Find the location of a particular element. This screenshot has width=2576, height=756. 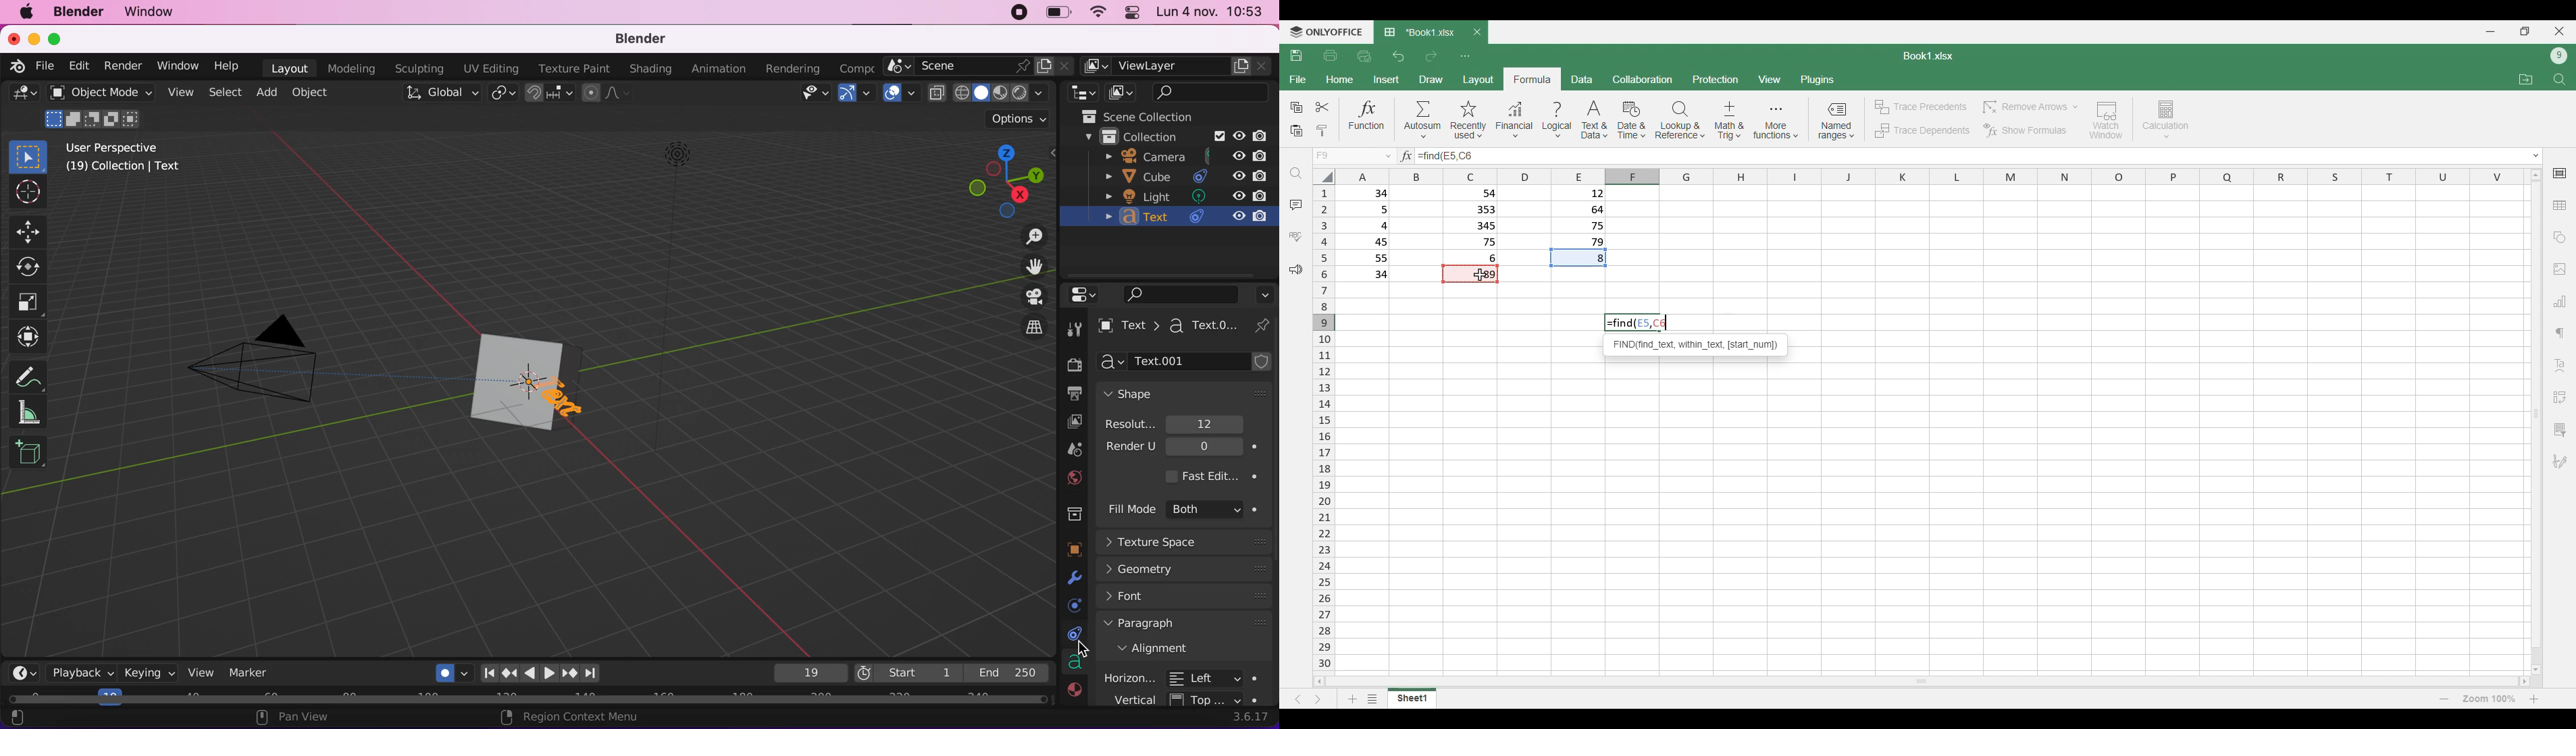

text selected is located at coordinates (568, 400).